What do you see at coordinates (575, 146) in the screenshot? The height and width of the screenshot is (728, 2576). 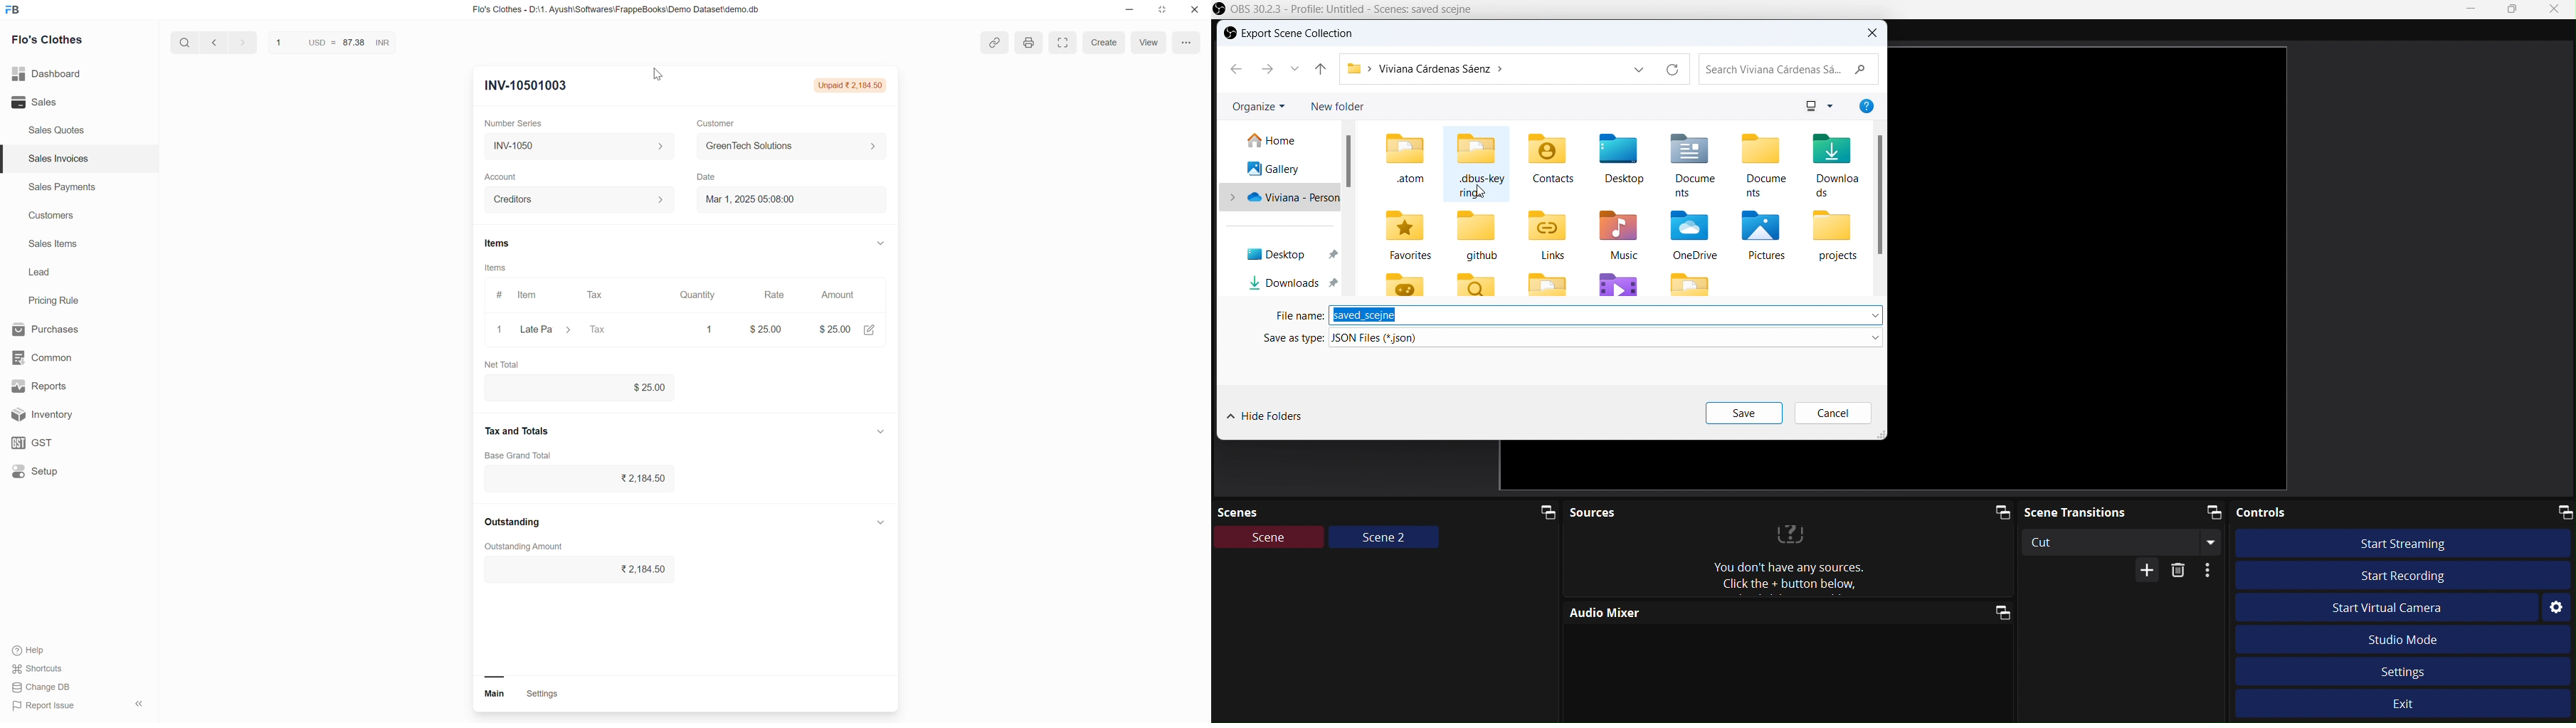 I see `Select Number series` at bounding box center [575, 146].